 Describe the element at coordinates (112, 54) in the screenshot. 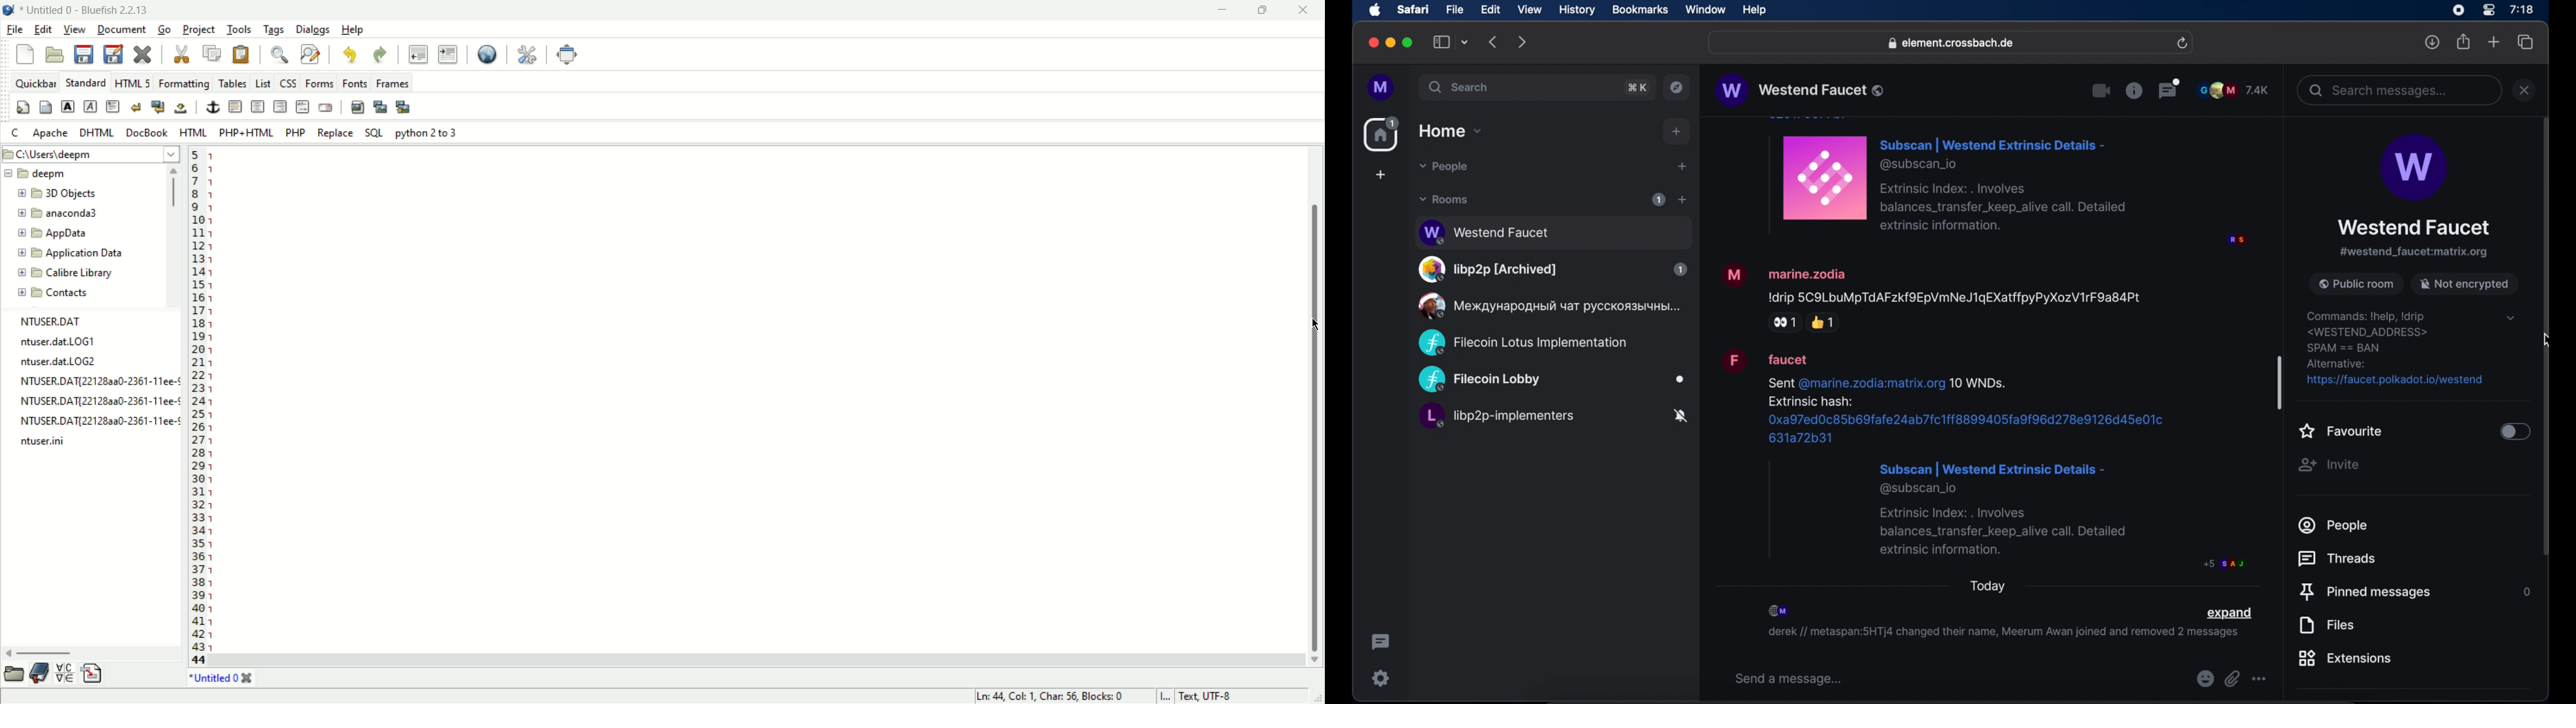

I see `save as` at that location.